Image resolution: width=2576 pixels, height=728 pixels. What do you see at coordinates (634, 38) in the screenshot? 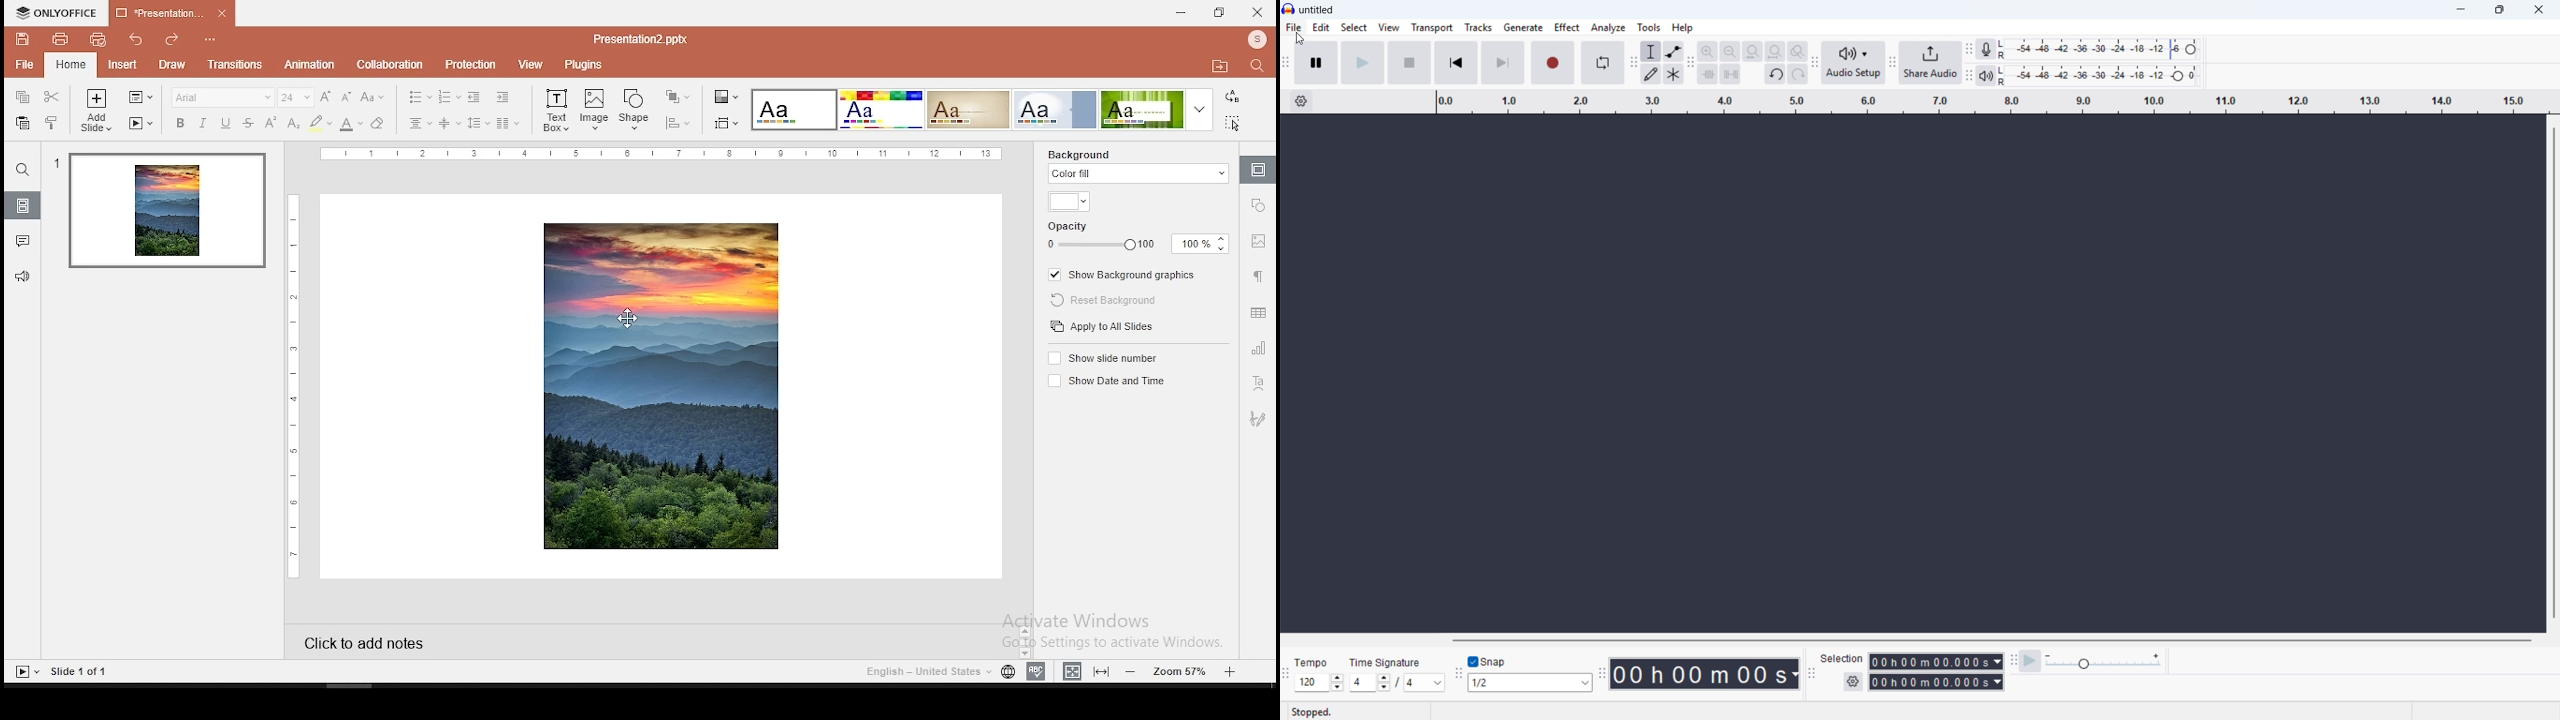
I see `presentation2.pptx` at bounding box center [634, 38].